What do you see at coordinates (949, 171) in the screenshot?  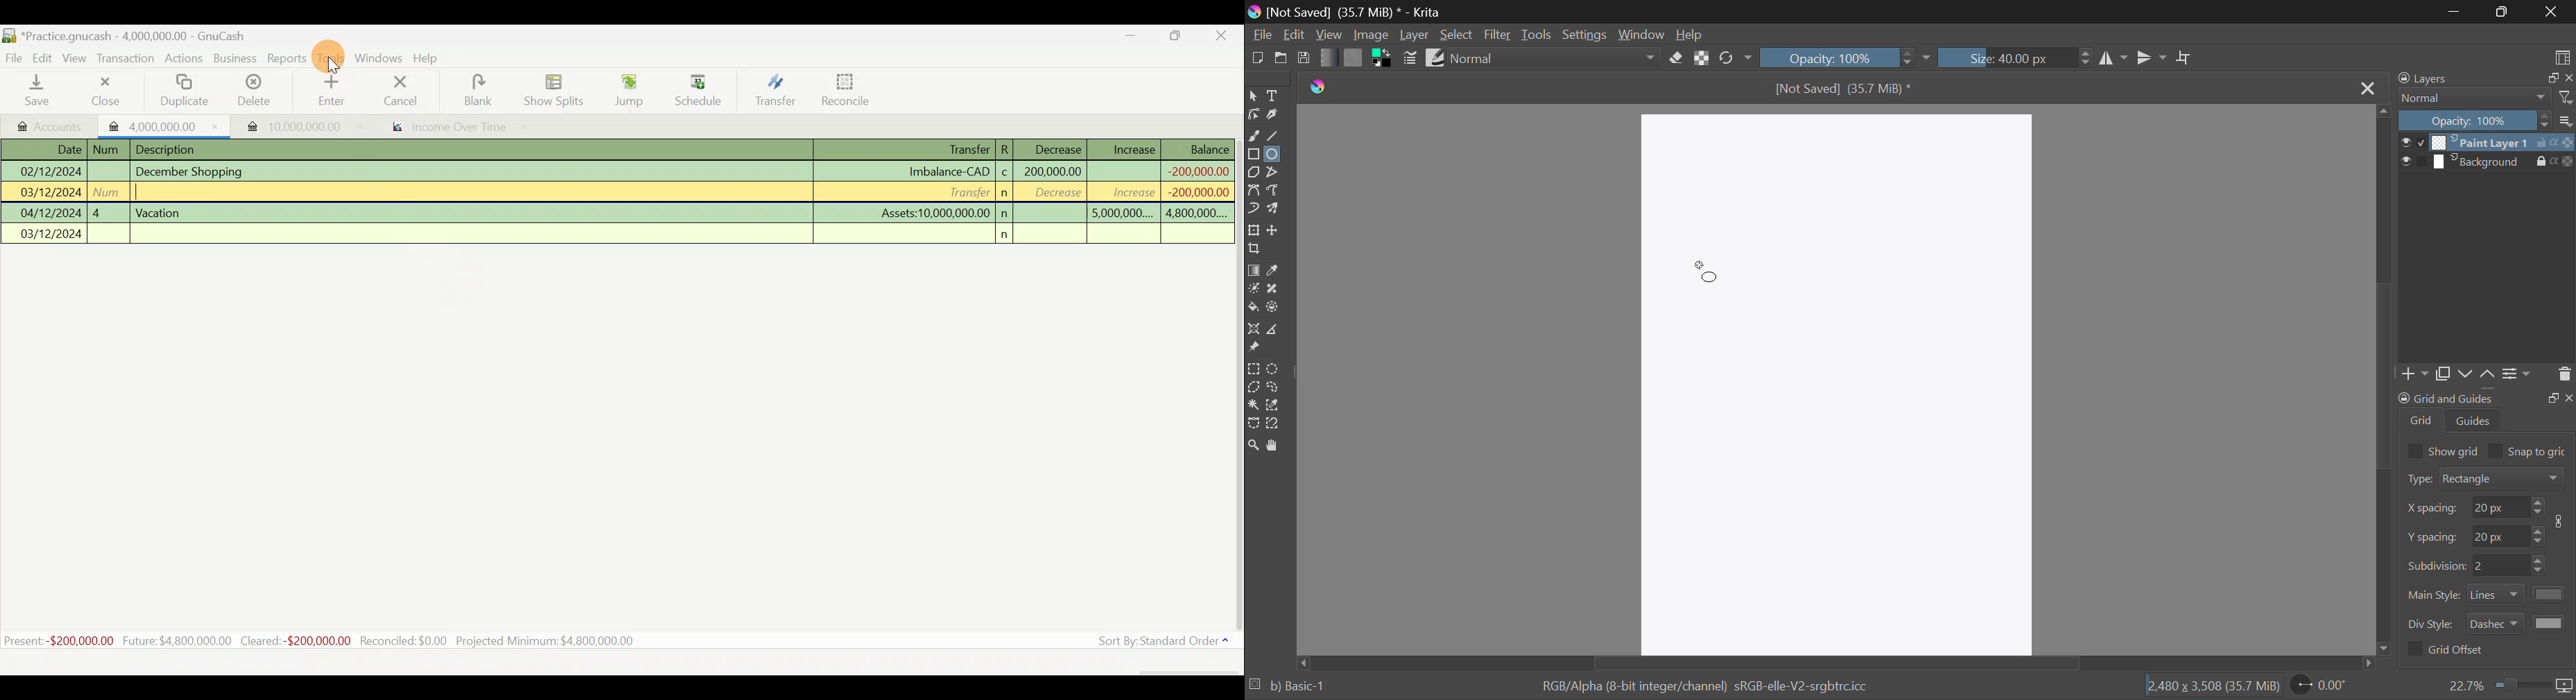 I see `Imbalance-CAD` at bounding box center [949, 171].